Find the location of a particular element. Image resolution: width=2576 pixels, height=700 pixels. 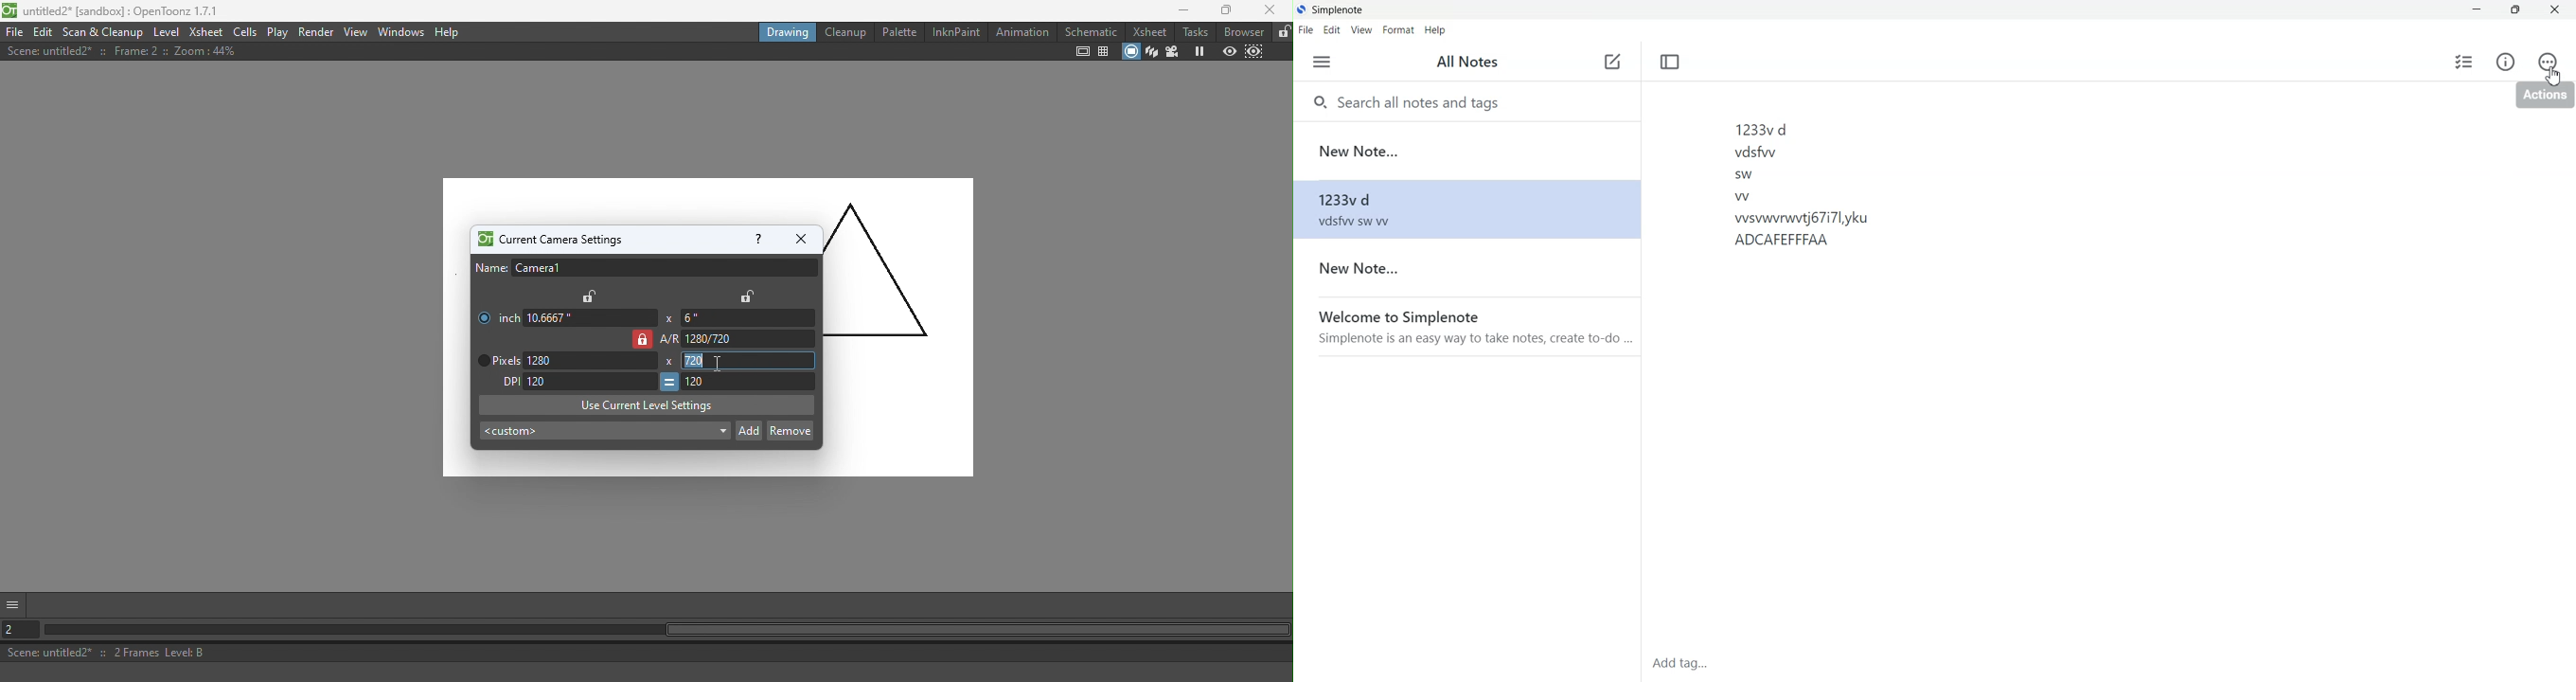

Help is located at coordinates (449, 32).